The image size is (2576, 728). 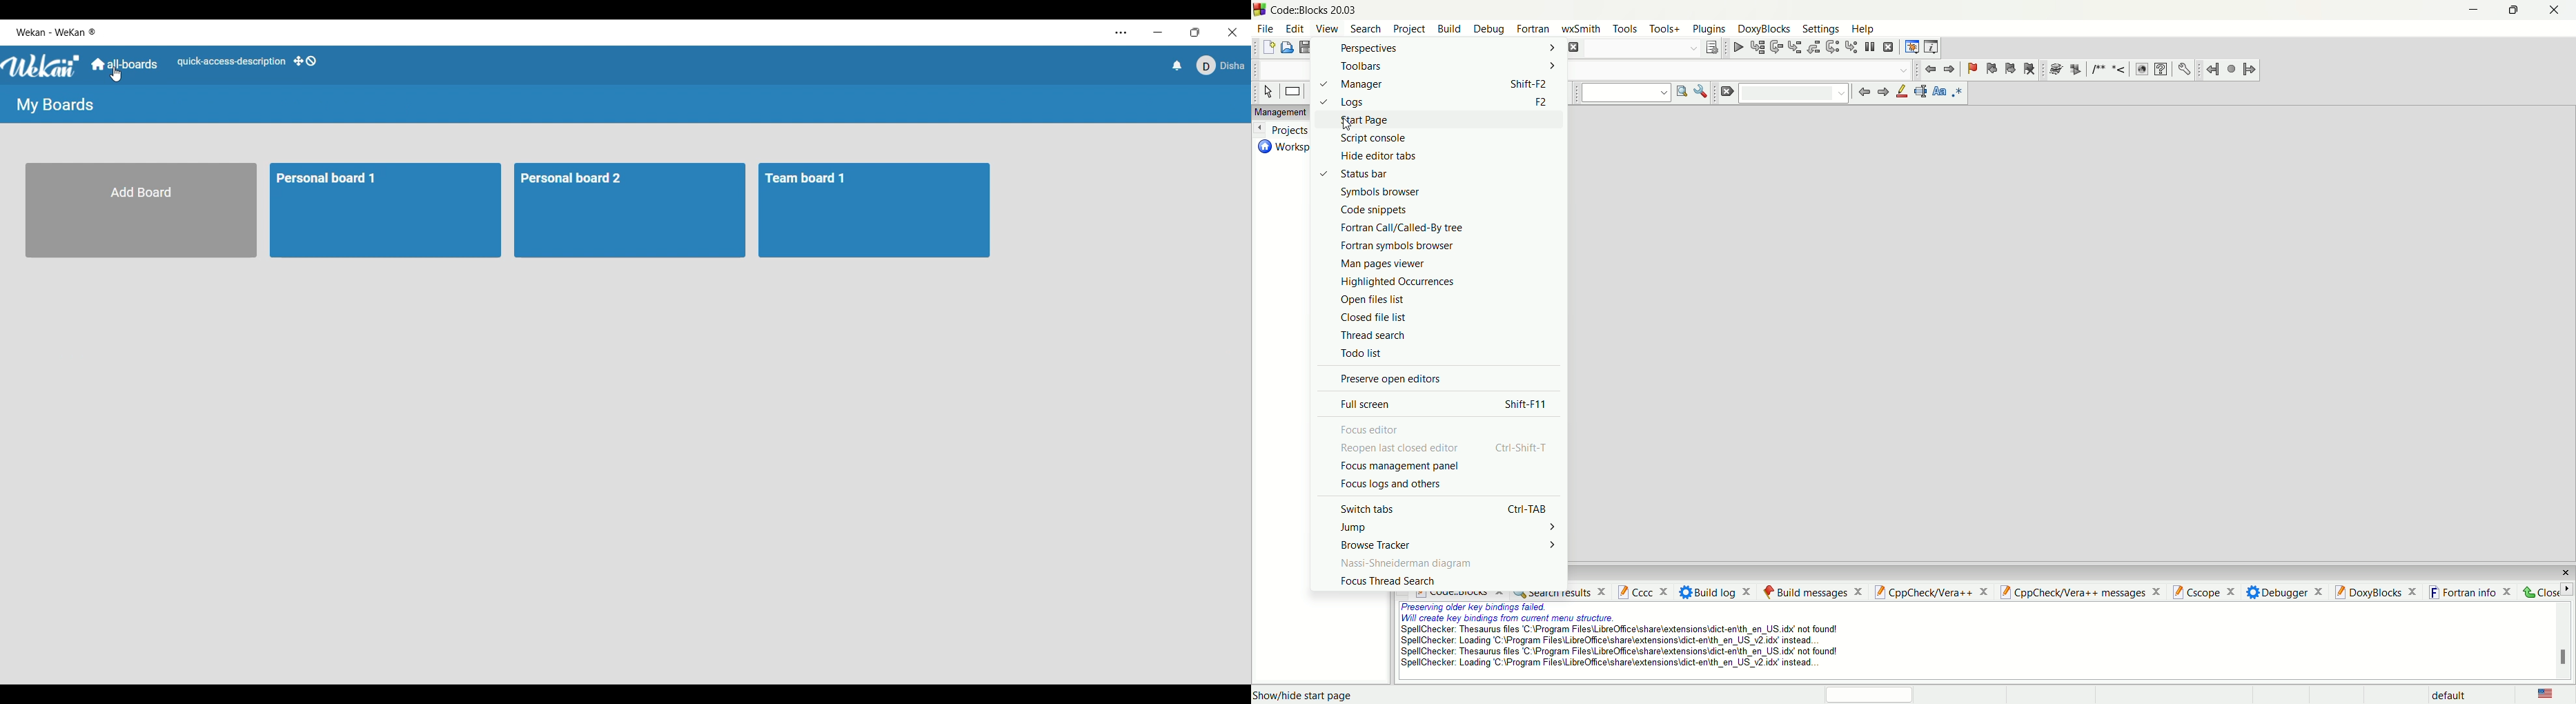 I want to click on maximize, so click(x=2509, y=14).